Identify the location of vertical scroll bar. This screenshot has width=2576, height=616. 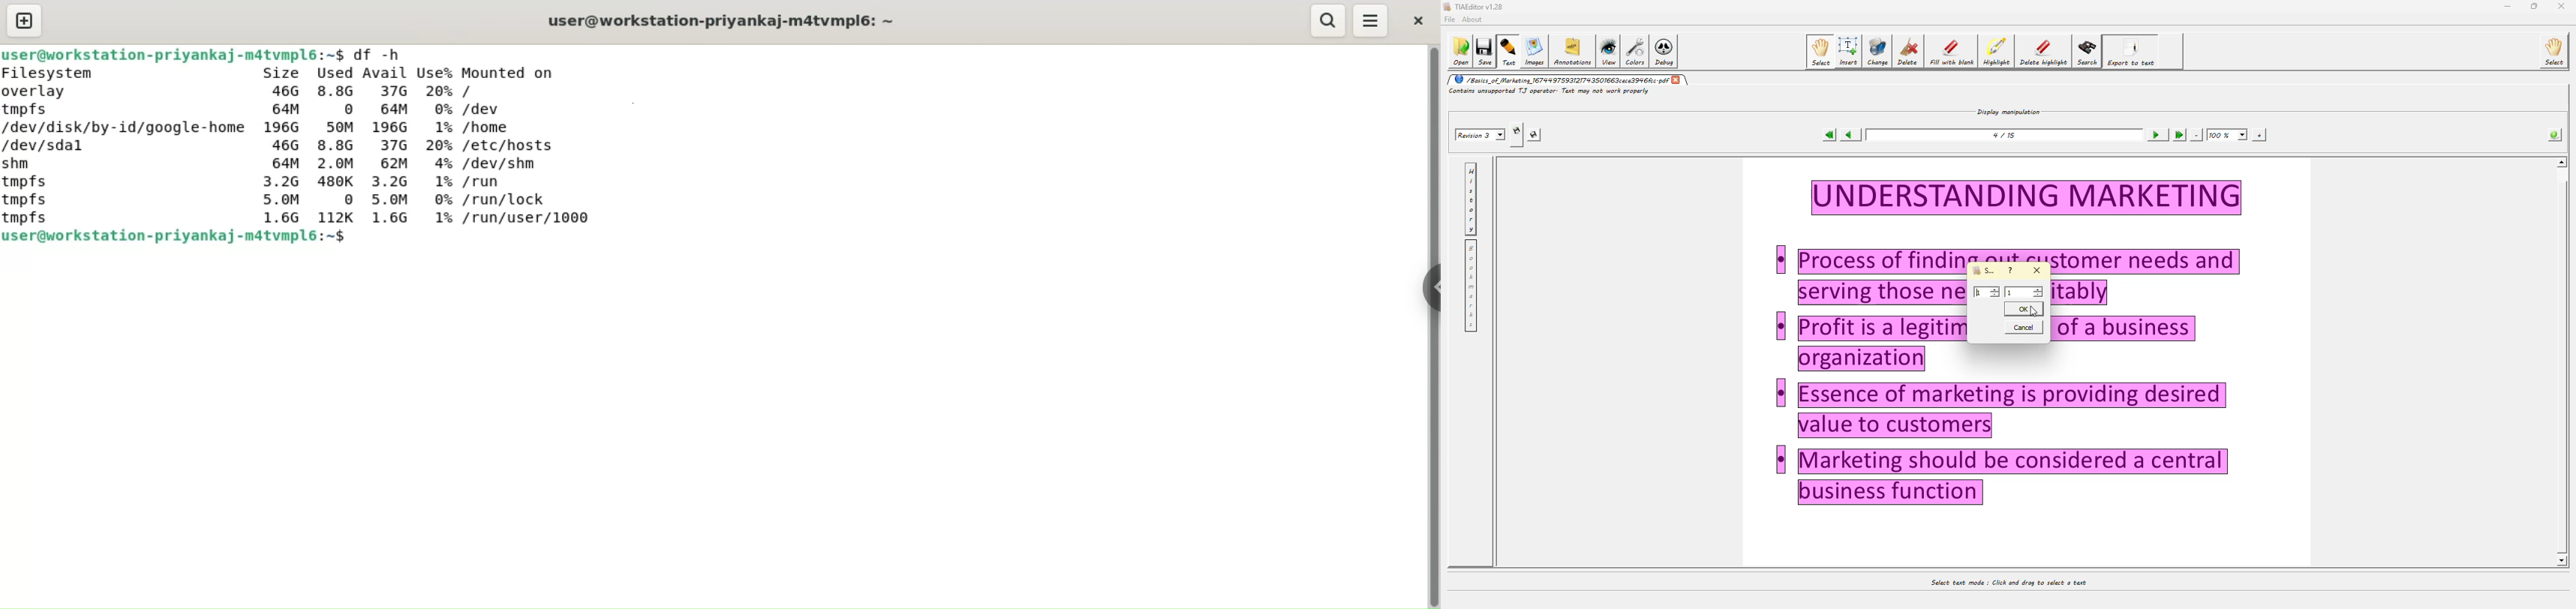
(1432, 327).